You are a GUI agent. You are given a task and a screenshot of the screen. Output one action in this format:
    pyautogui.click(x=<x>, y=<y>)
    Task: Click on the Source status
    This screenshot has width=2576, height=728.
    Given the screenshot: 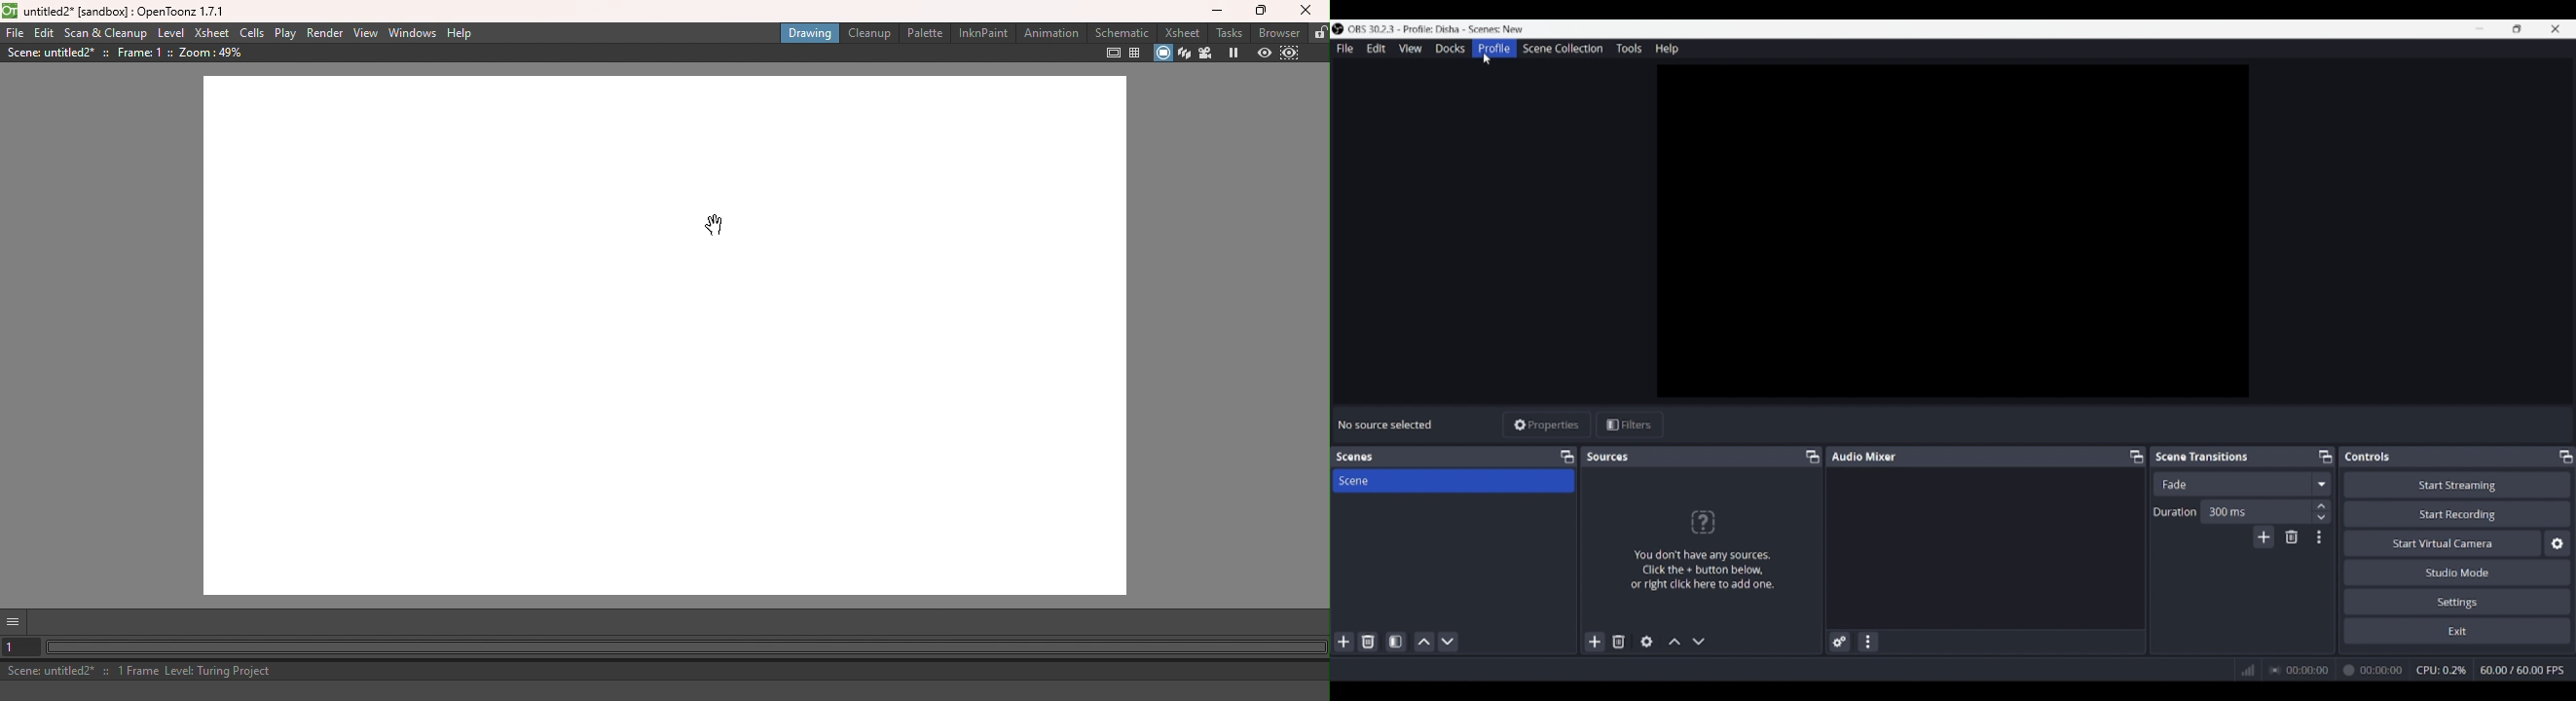 What is the action you would take?
    pyautogui.click(x=1387, y=424)
    